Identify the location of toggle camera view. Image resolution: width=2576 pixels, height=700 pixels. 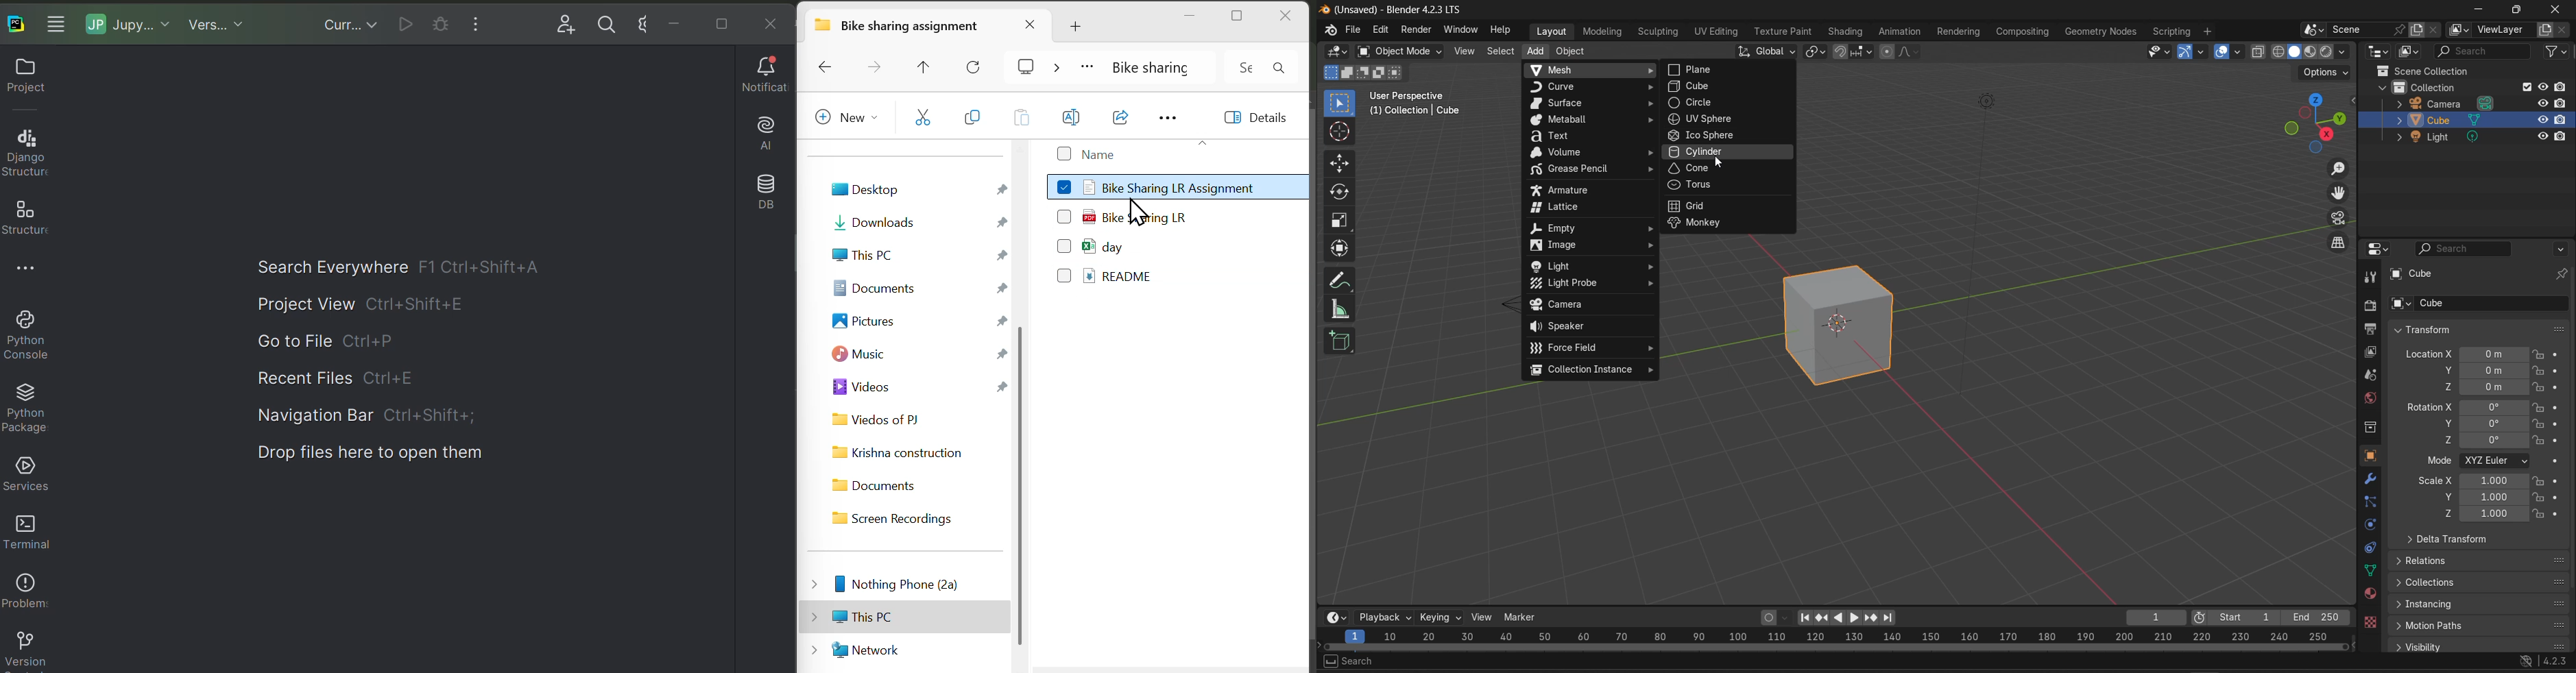
(2342, 218).